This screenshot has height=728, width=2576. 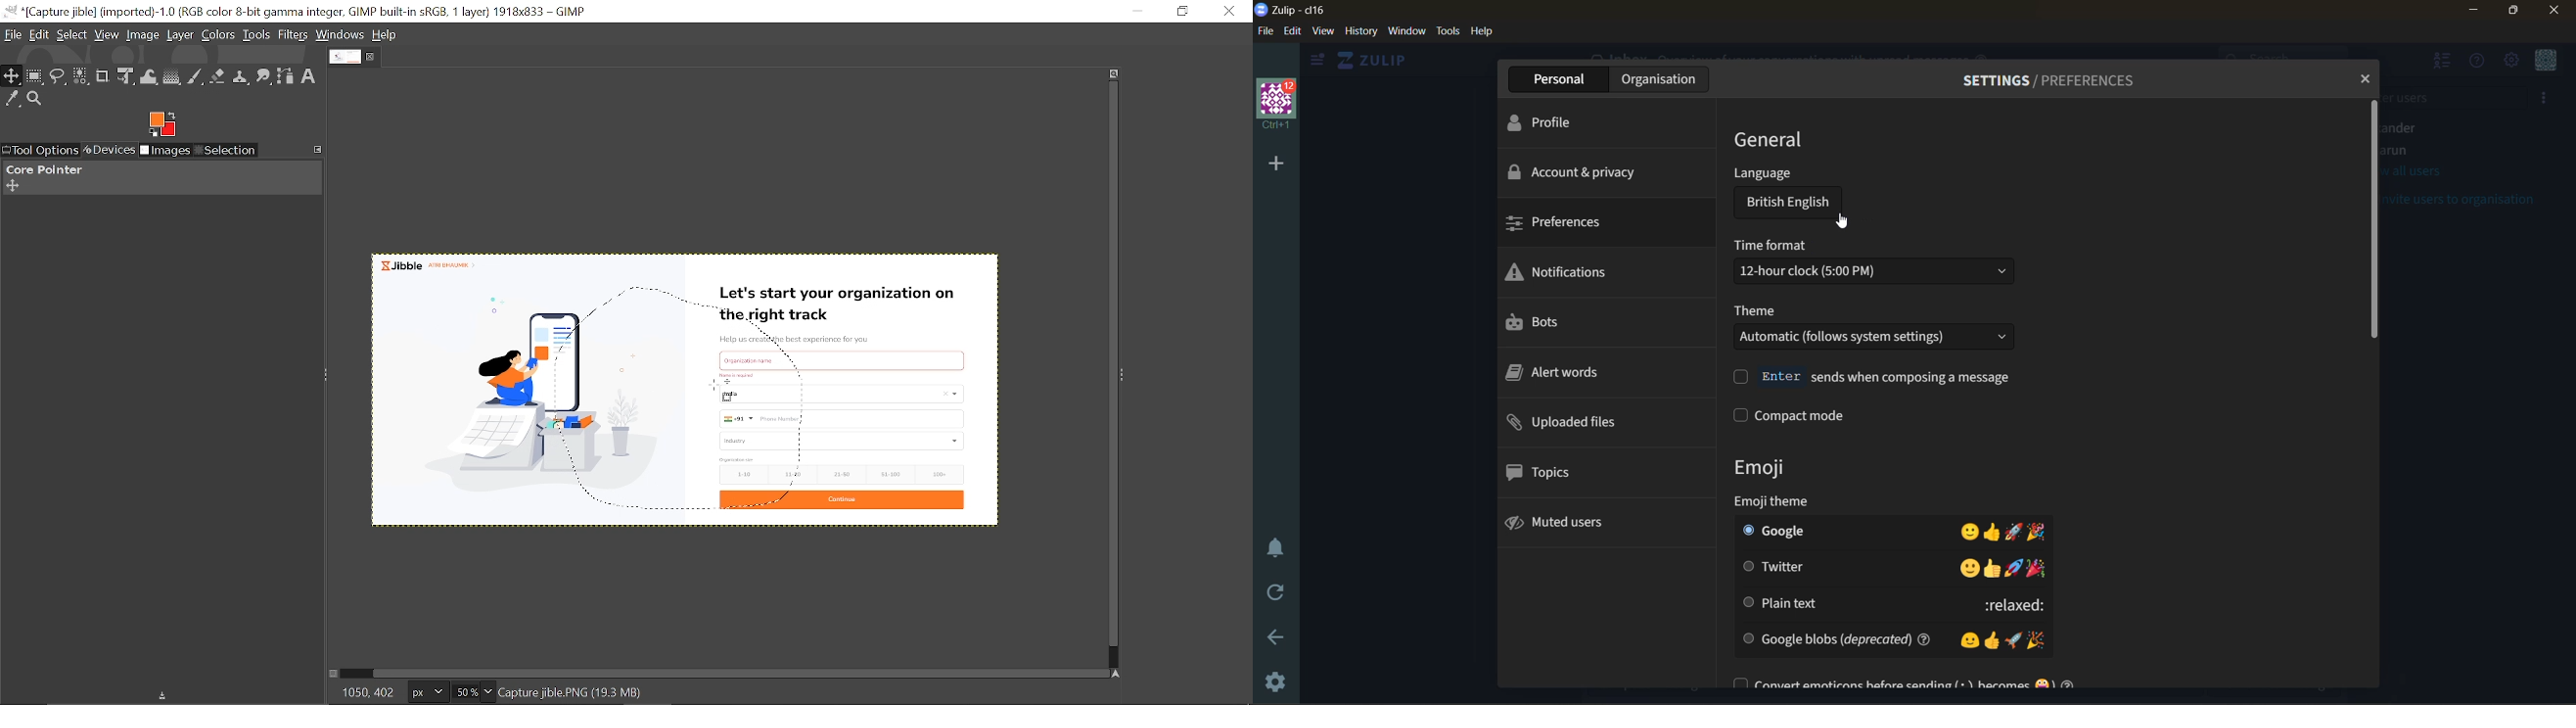 I want to click on Image unit, so click(x=429, y=693).